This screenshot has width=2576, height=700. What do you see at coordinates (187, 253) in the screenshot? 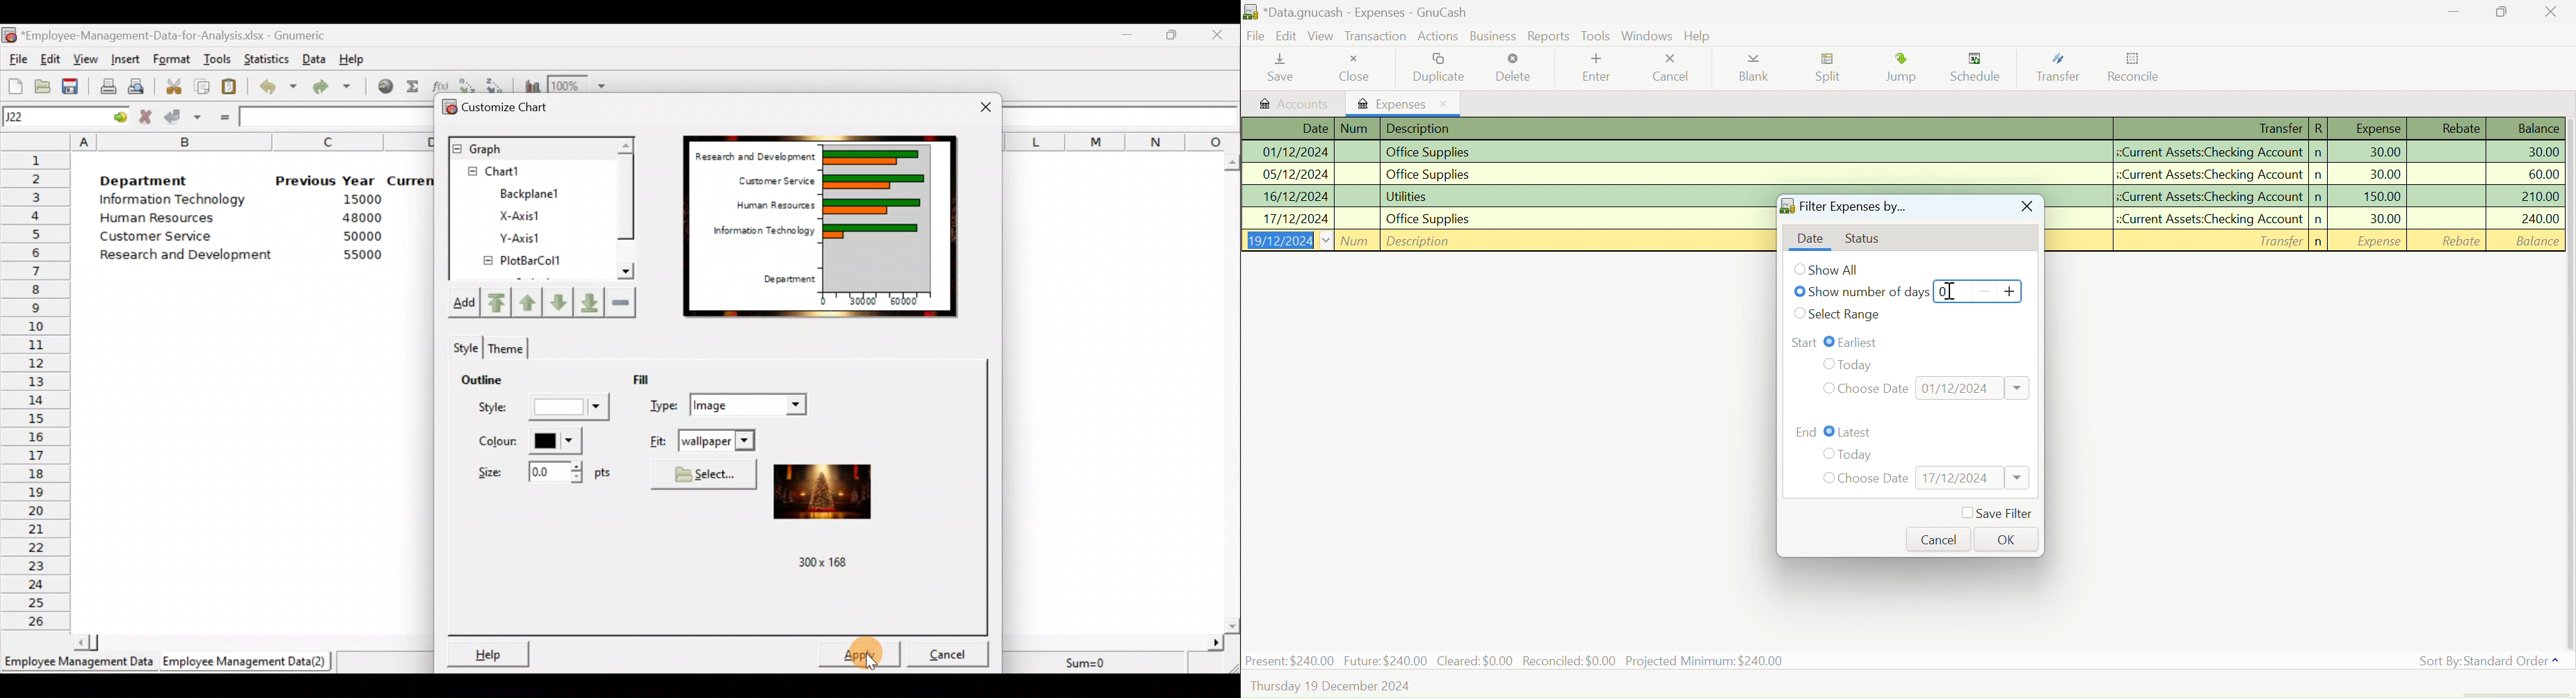
I see `Research and development` at bounding box center [187, 253].